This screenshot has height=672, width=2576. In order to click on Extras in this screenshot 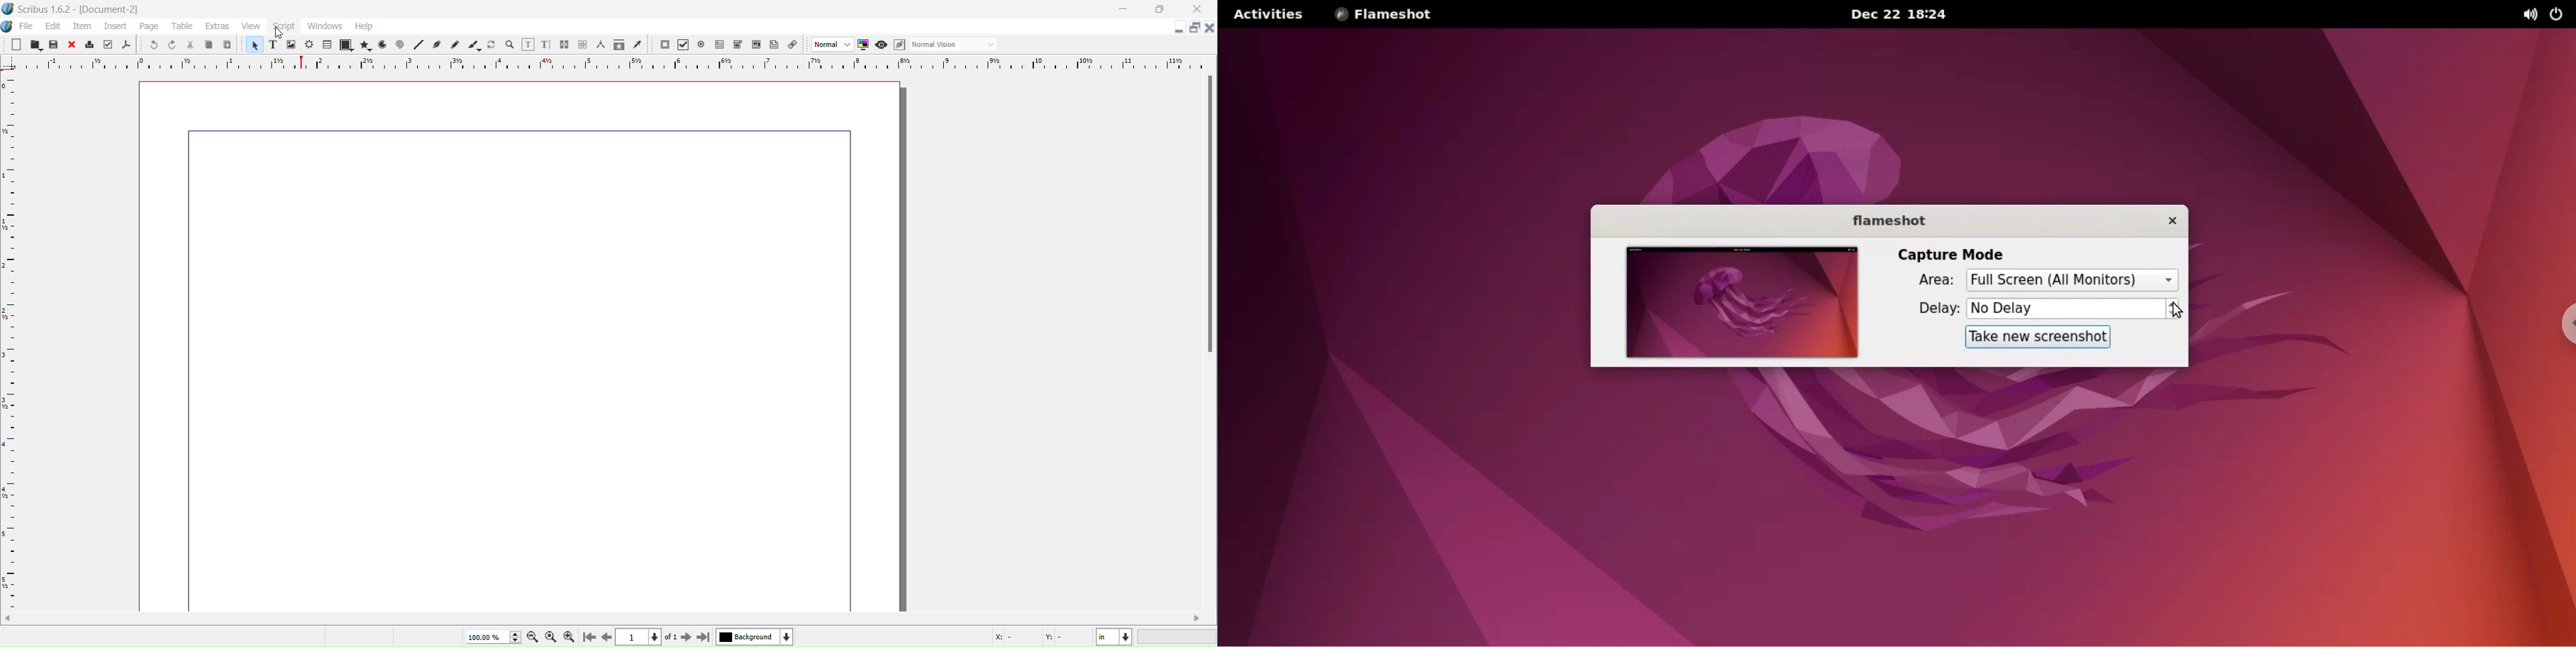, I will do `click(217, 26)`.